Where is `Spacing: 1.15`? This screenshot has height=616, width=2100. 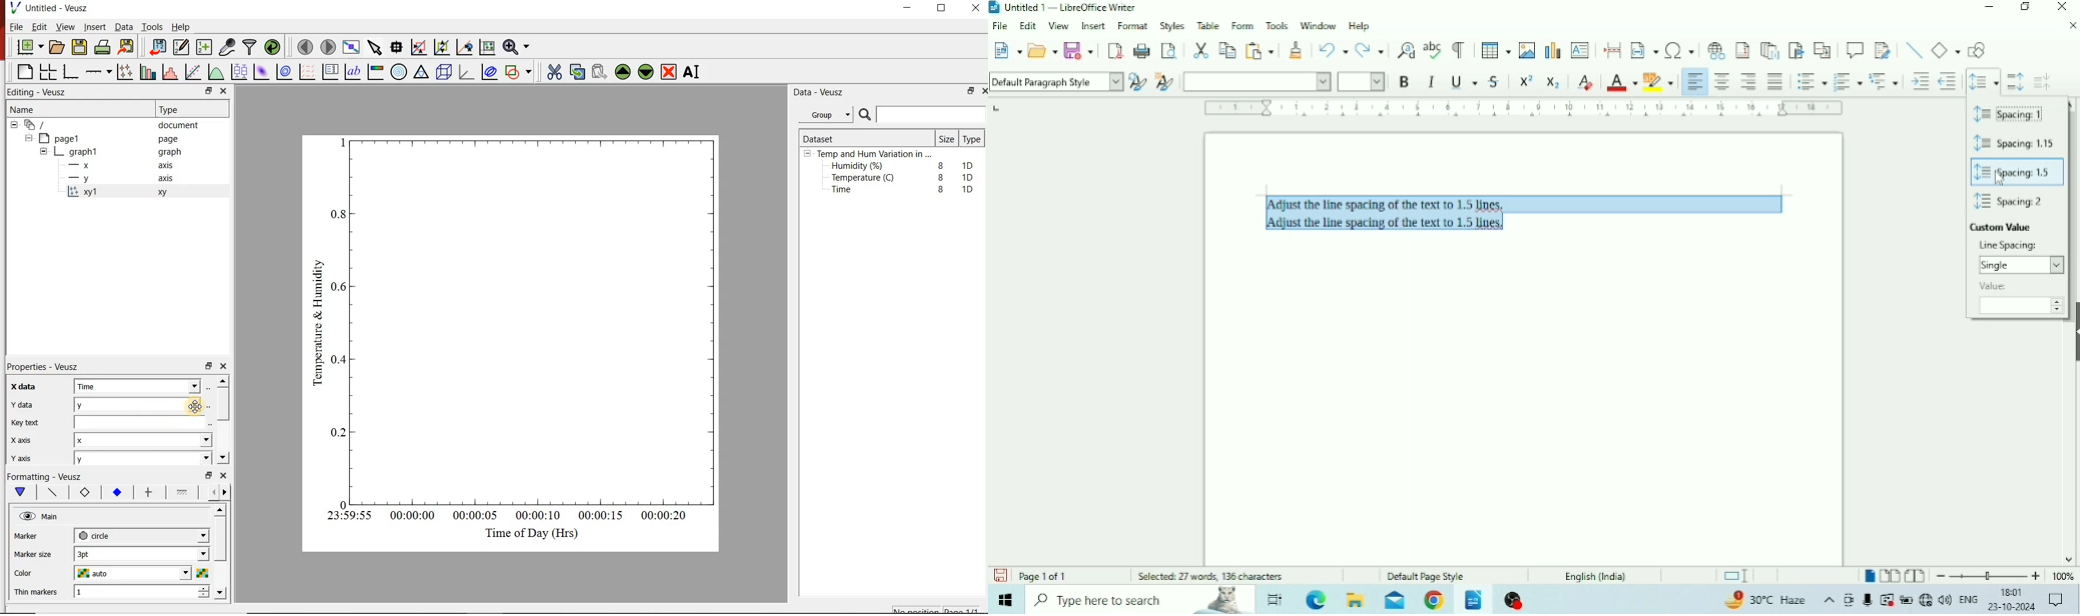 Spacing: 1.15 is located at coordinates (2015, 144).